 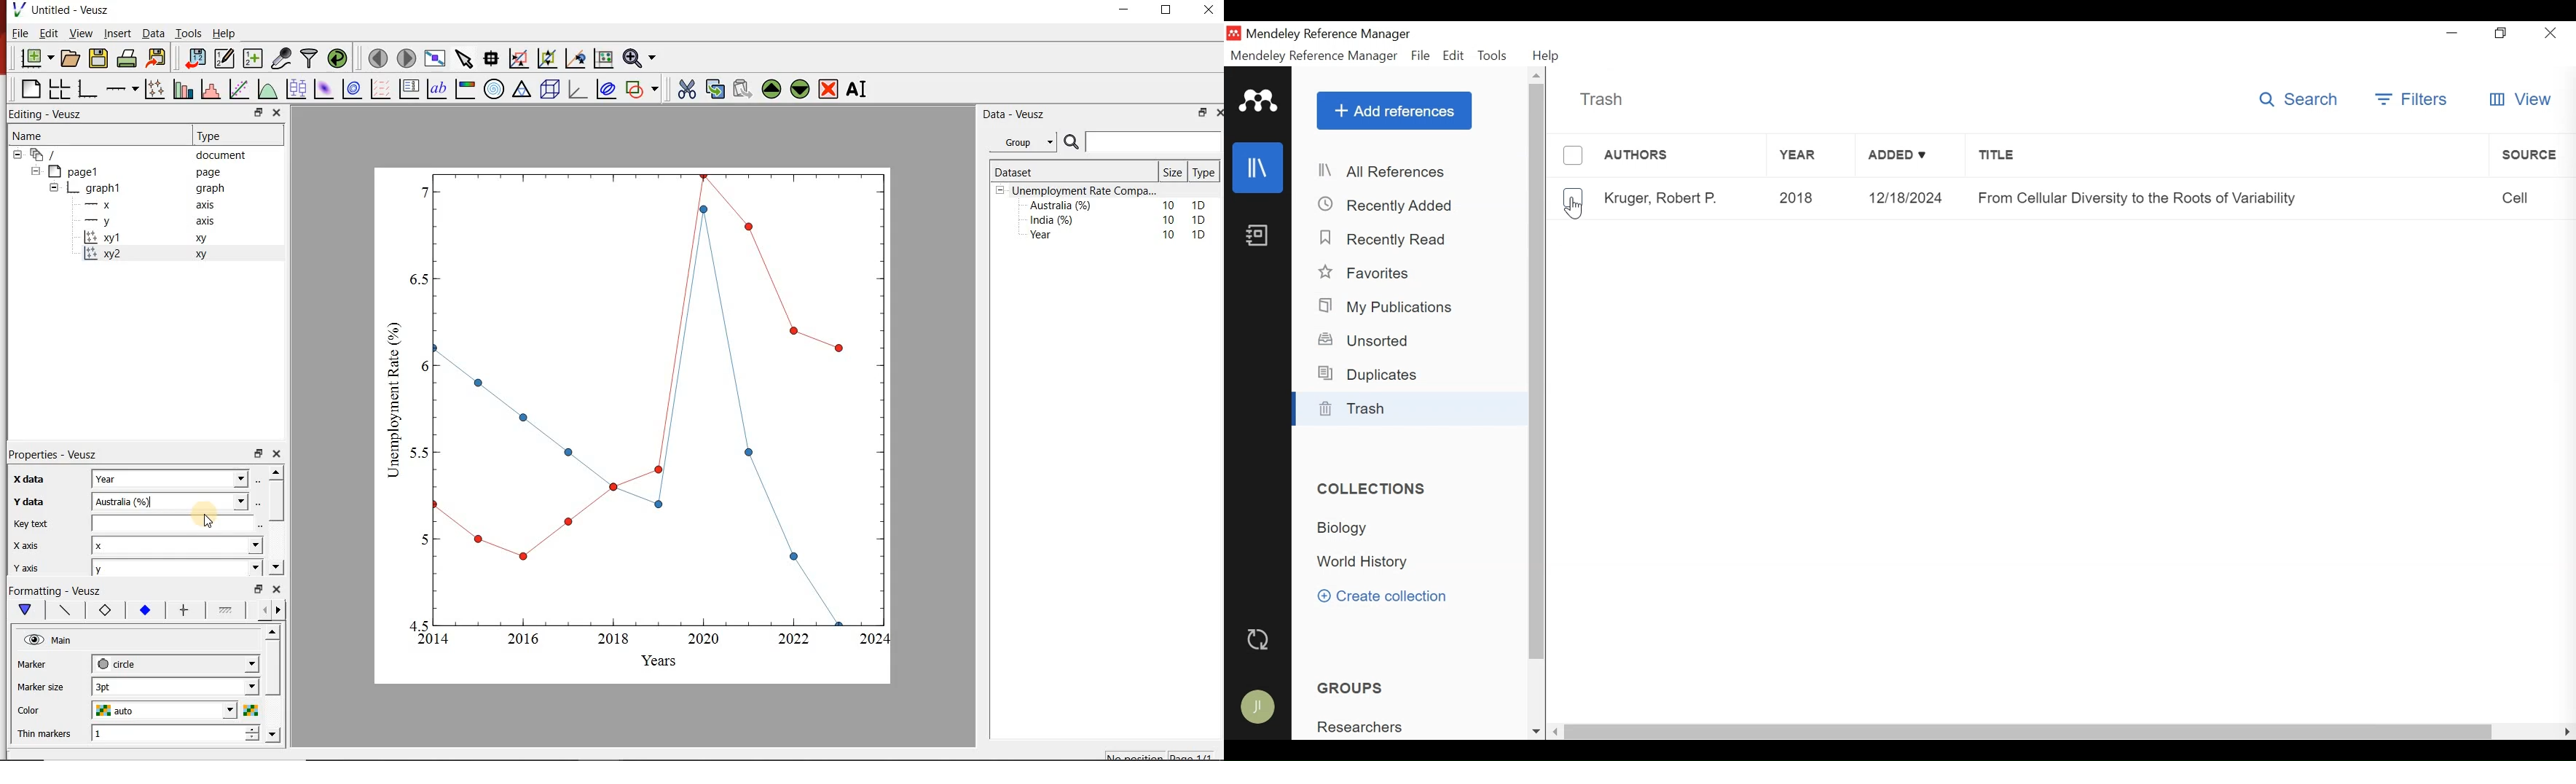 I want to click on increase, so click(x=254, y=728).